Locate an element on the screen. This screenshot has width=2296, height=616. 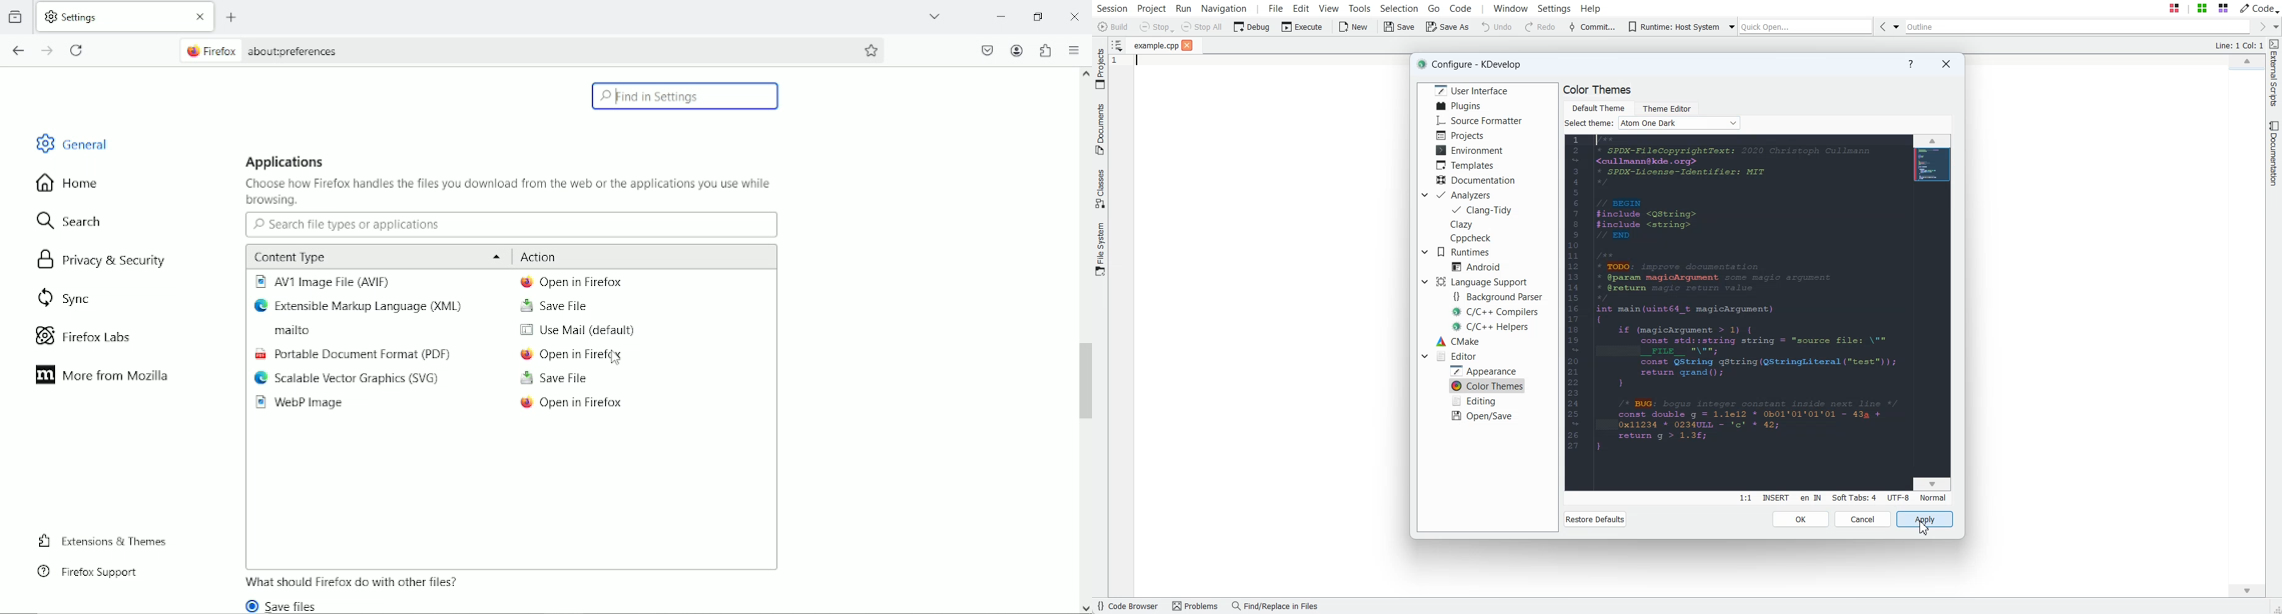
File System is located at coordinates (1100, 249).